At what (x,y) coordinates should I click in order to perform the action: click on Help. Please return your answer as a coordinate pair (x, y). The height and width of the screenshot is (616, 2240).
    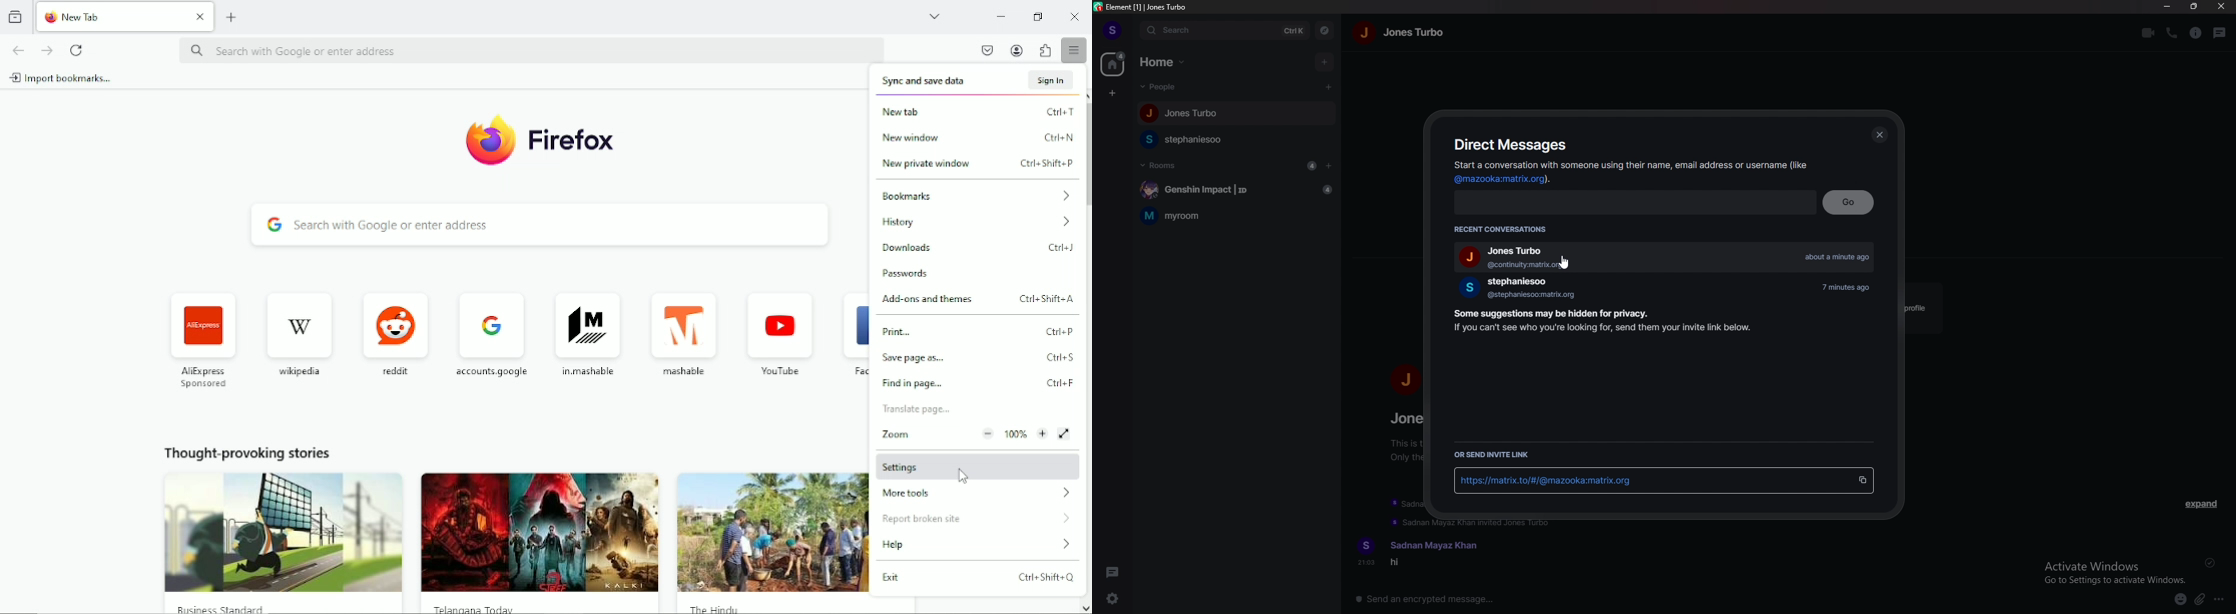
    Looking at the image, I should click on (980, 547).